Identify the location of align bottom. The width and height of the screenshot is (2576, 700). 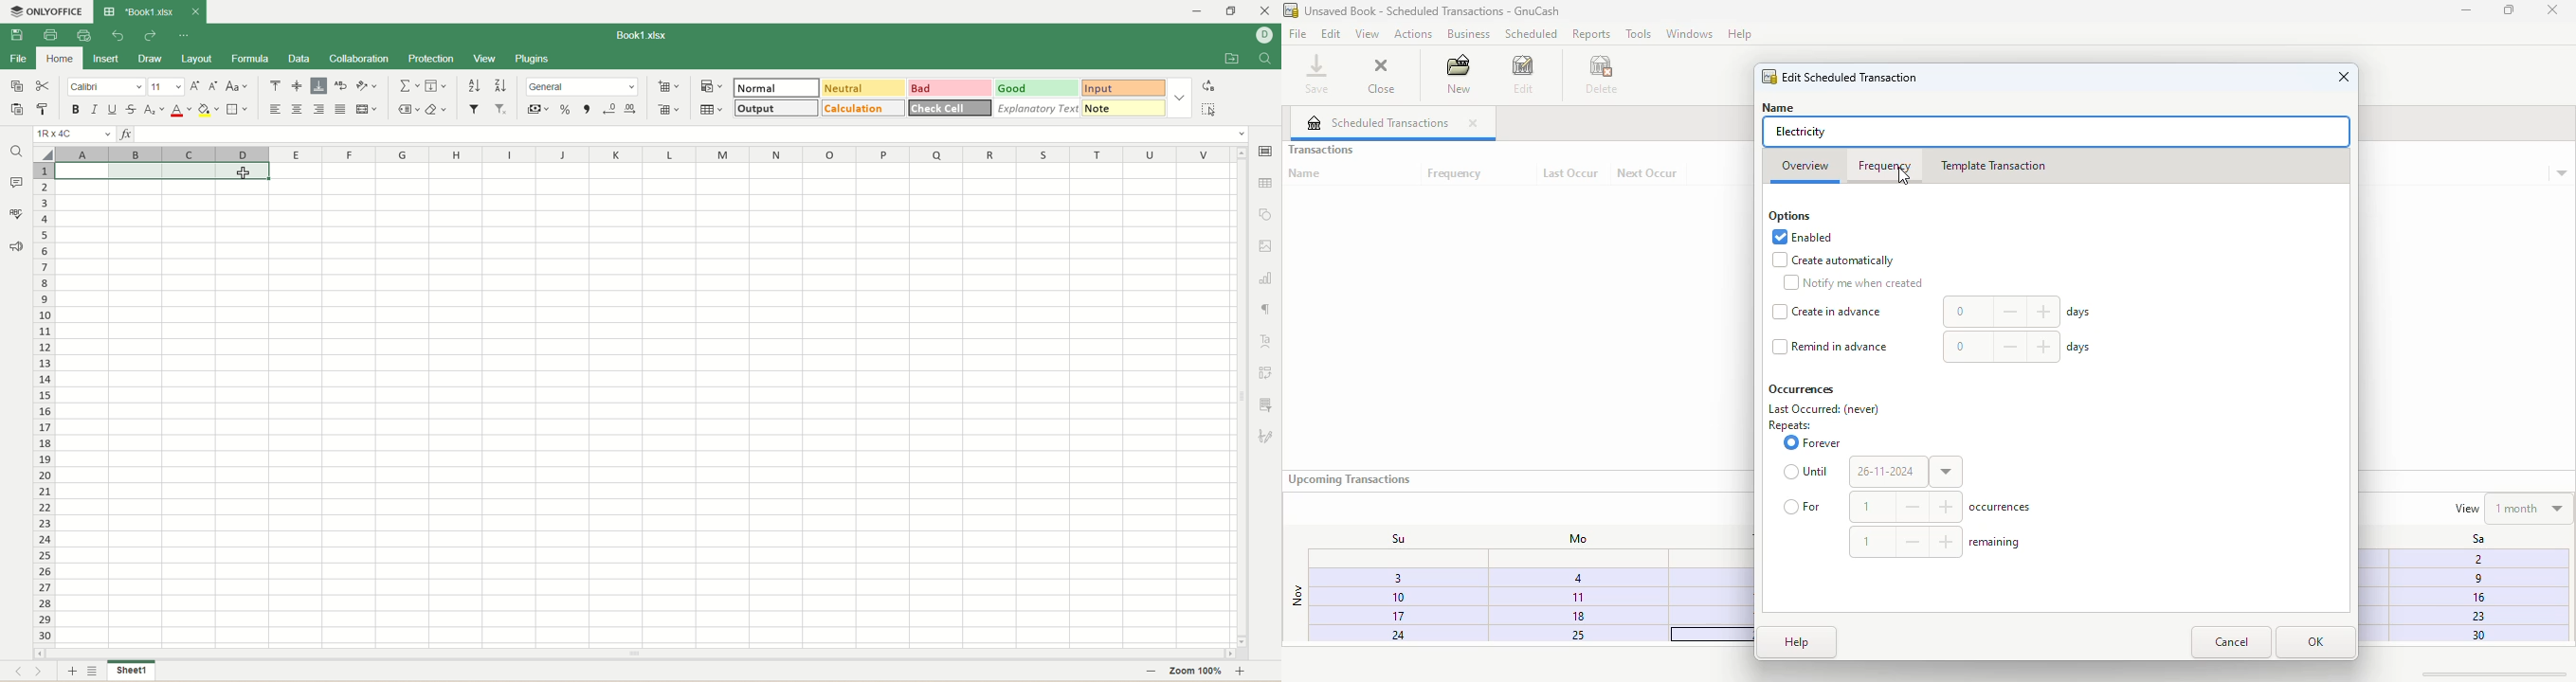
(318, 86).